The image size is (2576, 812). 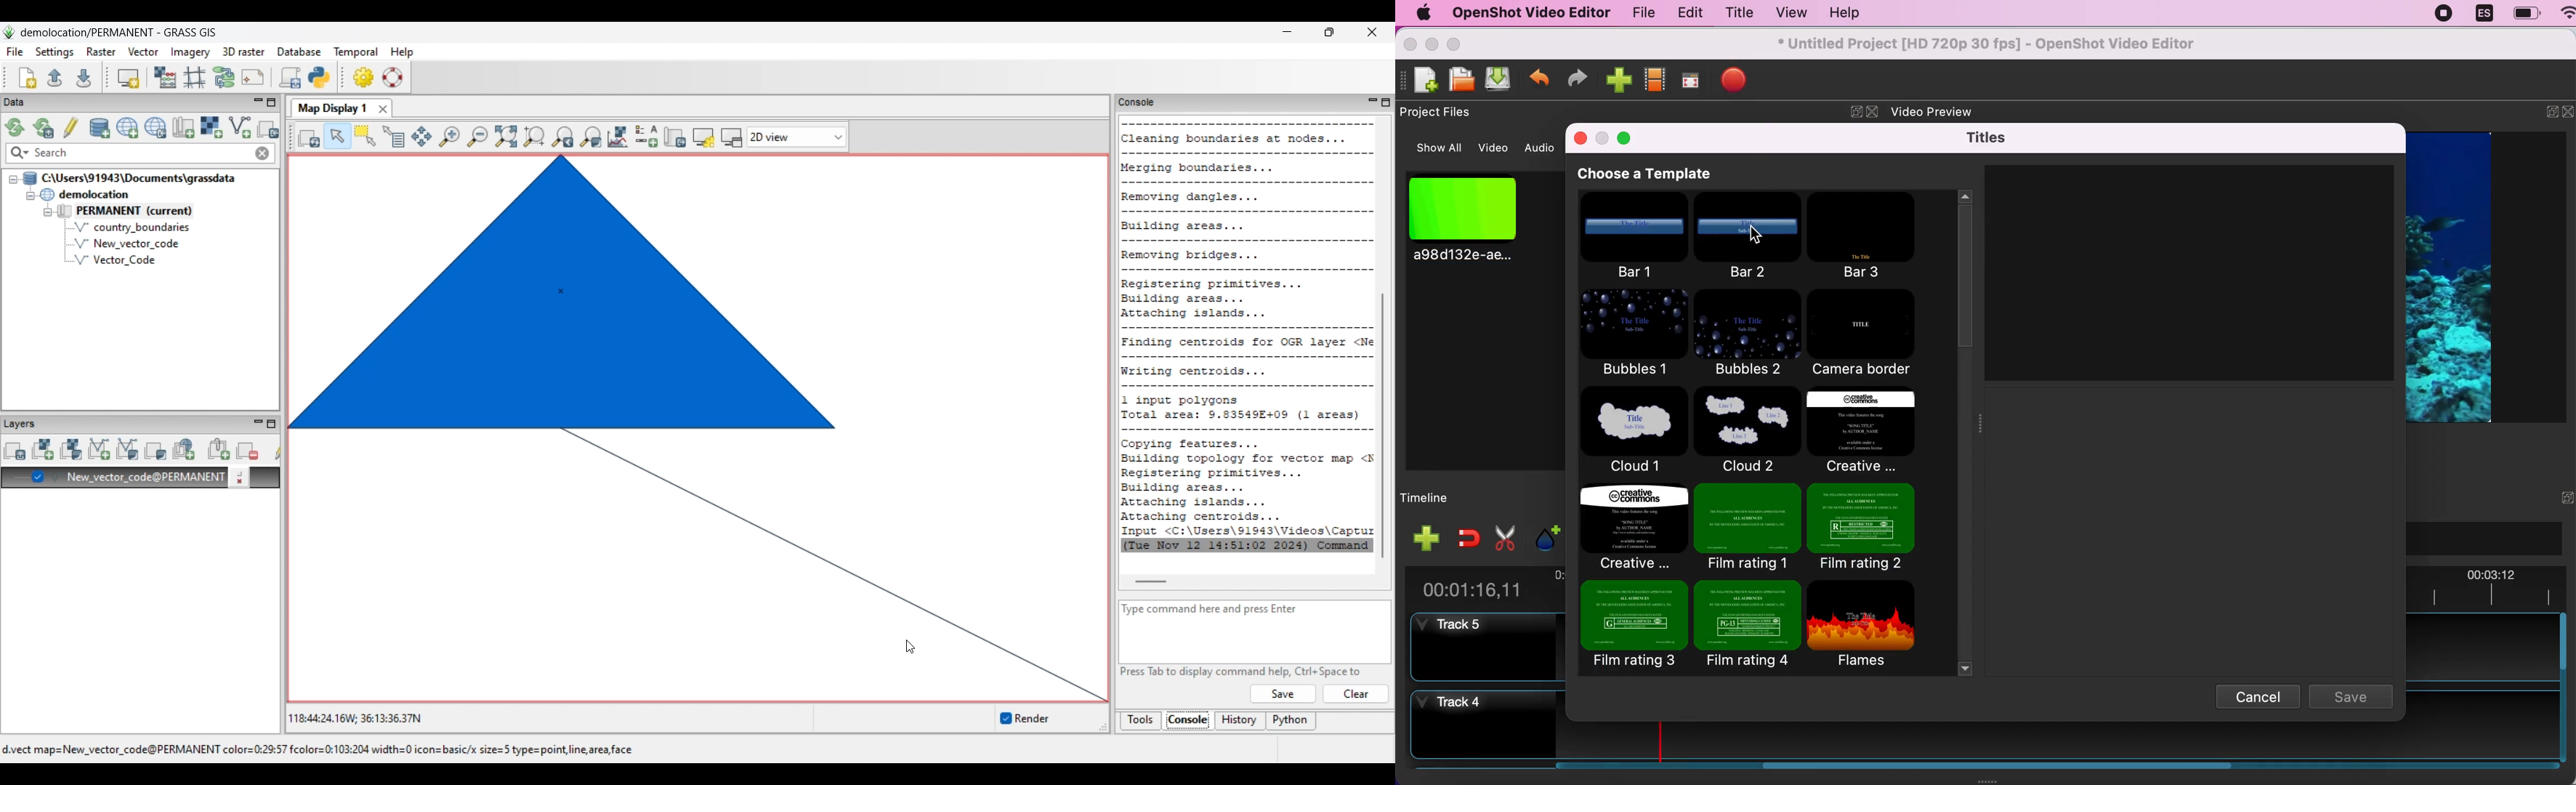 I want to click on hide/expand, so click(x=1855, y=113).